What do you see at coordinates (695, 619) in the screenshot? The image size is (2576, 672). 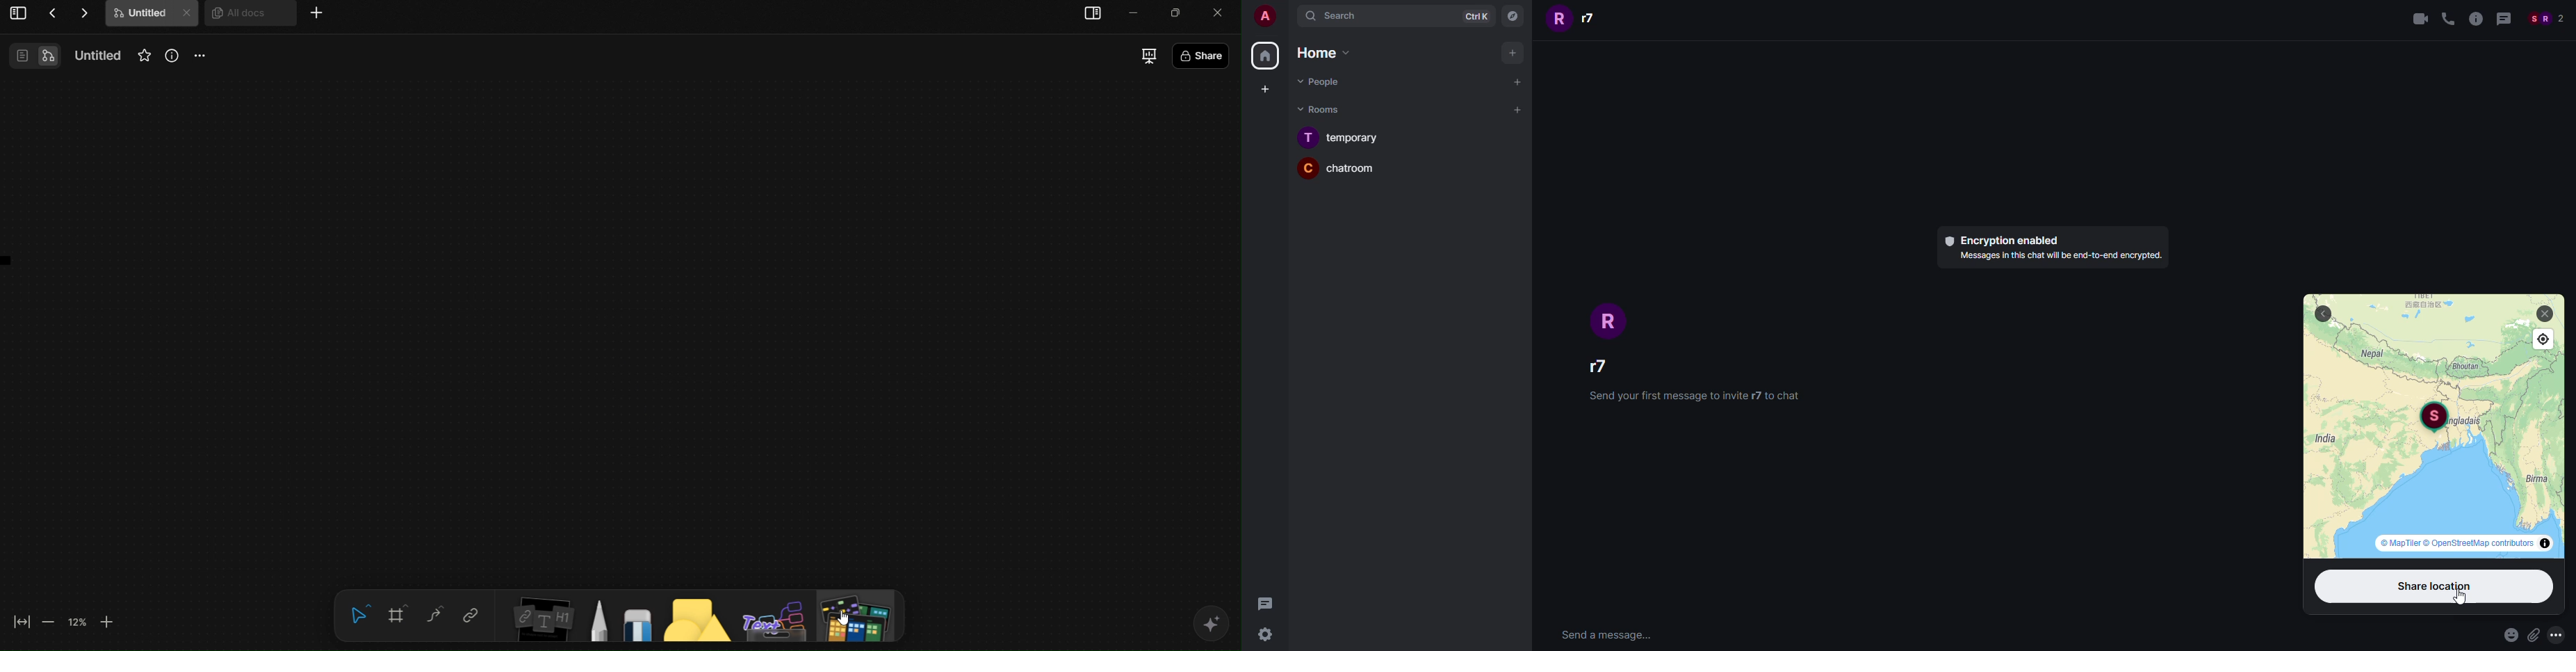 I see `Shapes tool` at bounding box center [695, 619].